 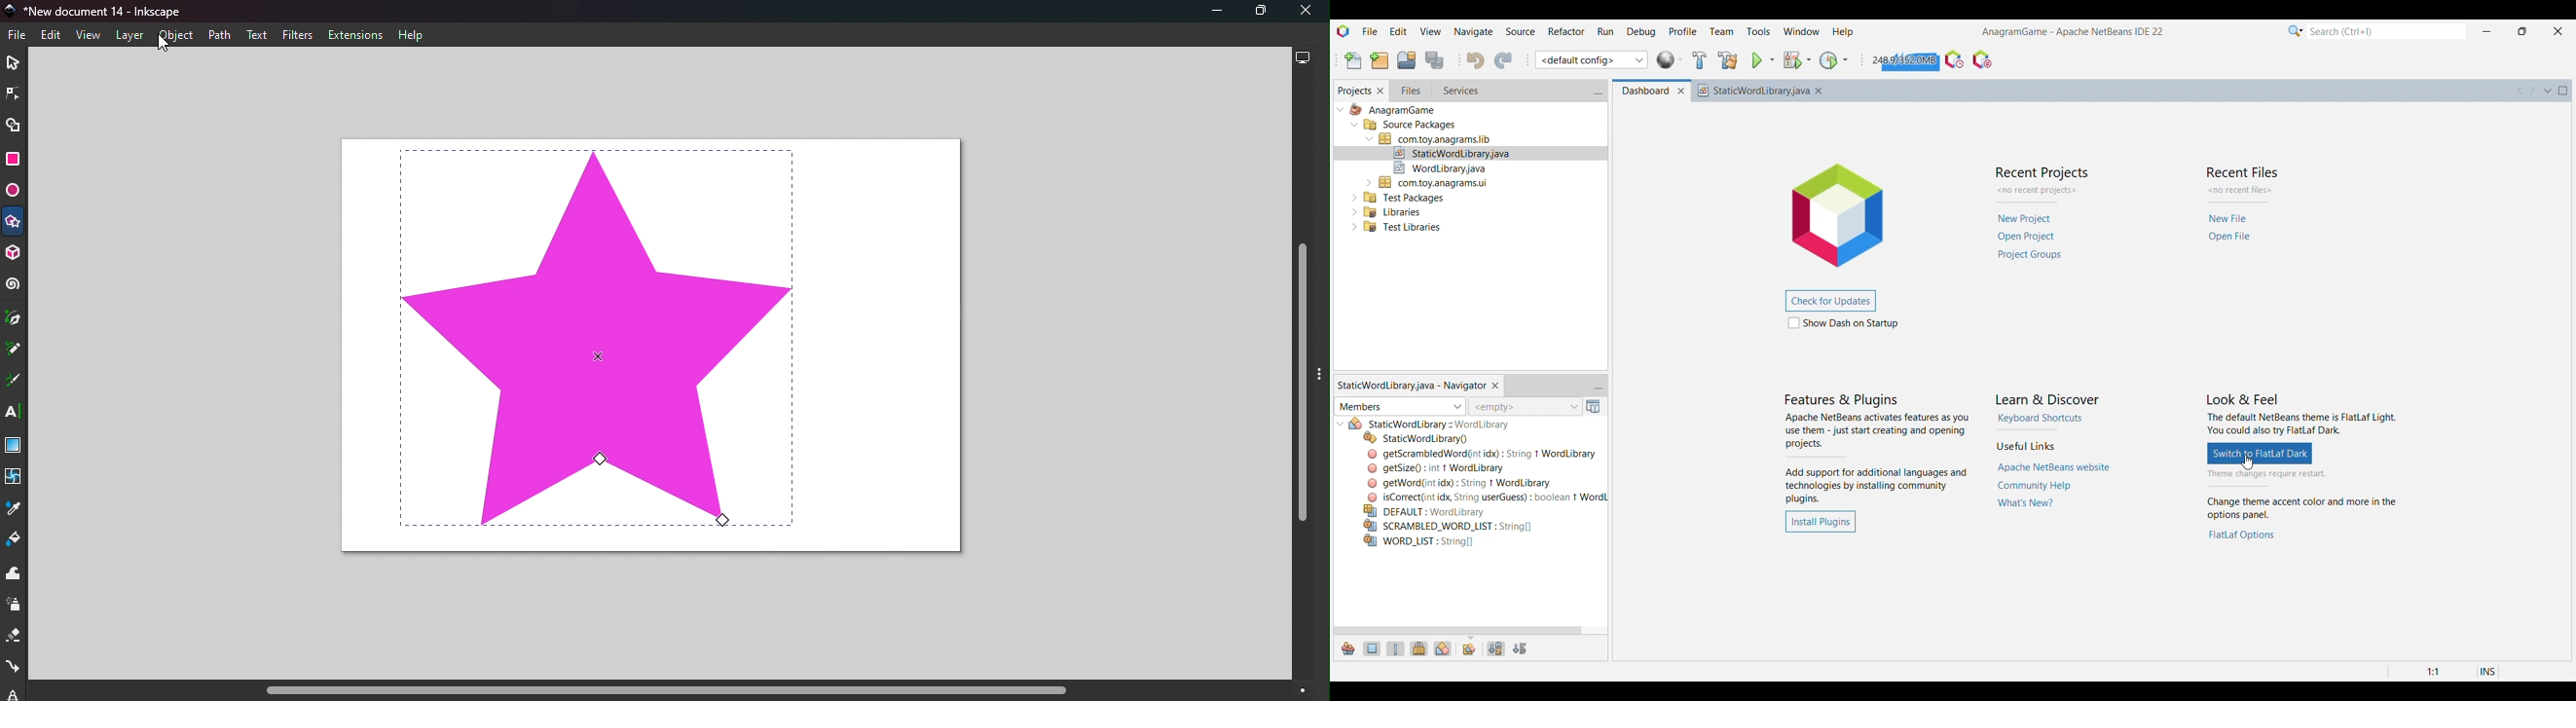 What do you see at coordinates (1354, 91) in the screenshot?
I see `Current selection` at bounding box center [1354, 91].